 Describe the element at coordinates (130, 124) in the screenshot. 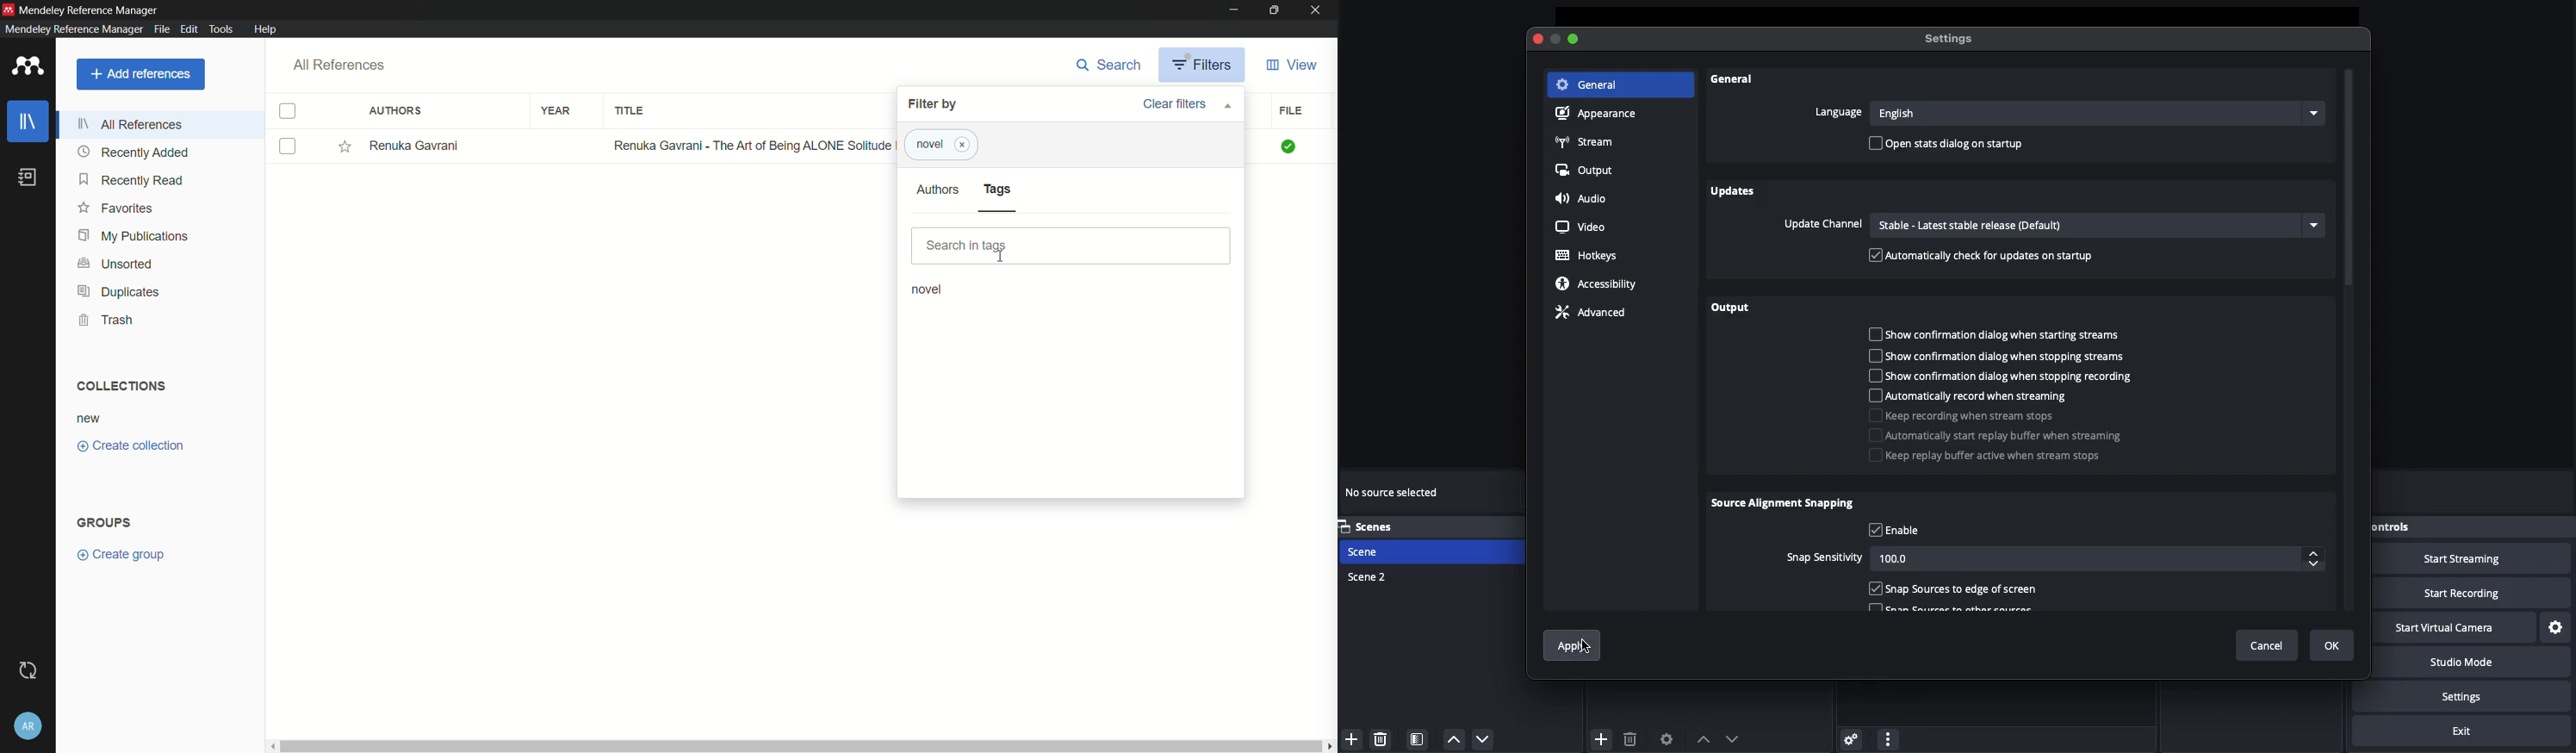

I see `all references` at that location.